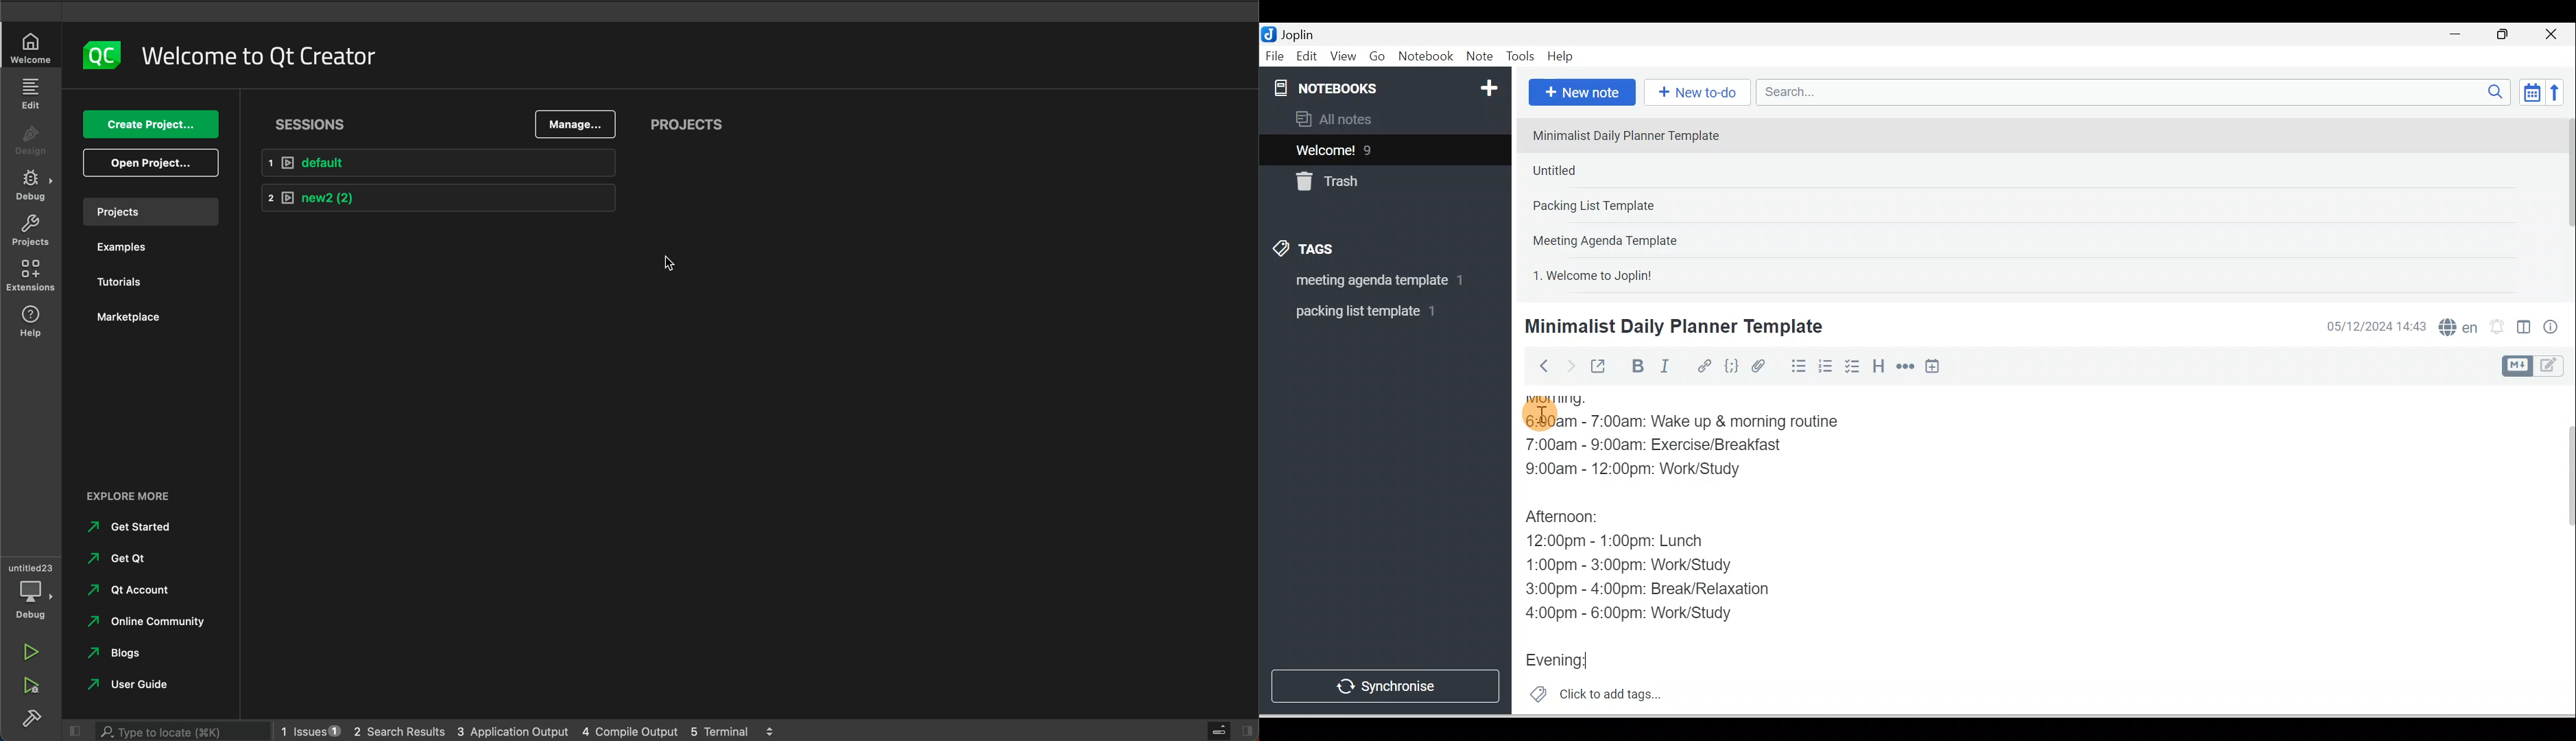 The height and width of the screenshot is (756, 2576). What do you see at coordinates (1367, 281) in the screenshot?
I see `Tag 1` at bounding box center [1367, 281].